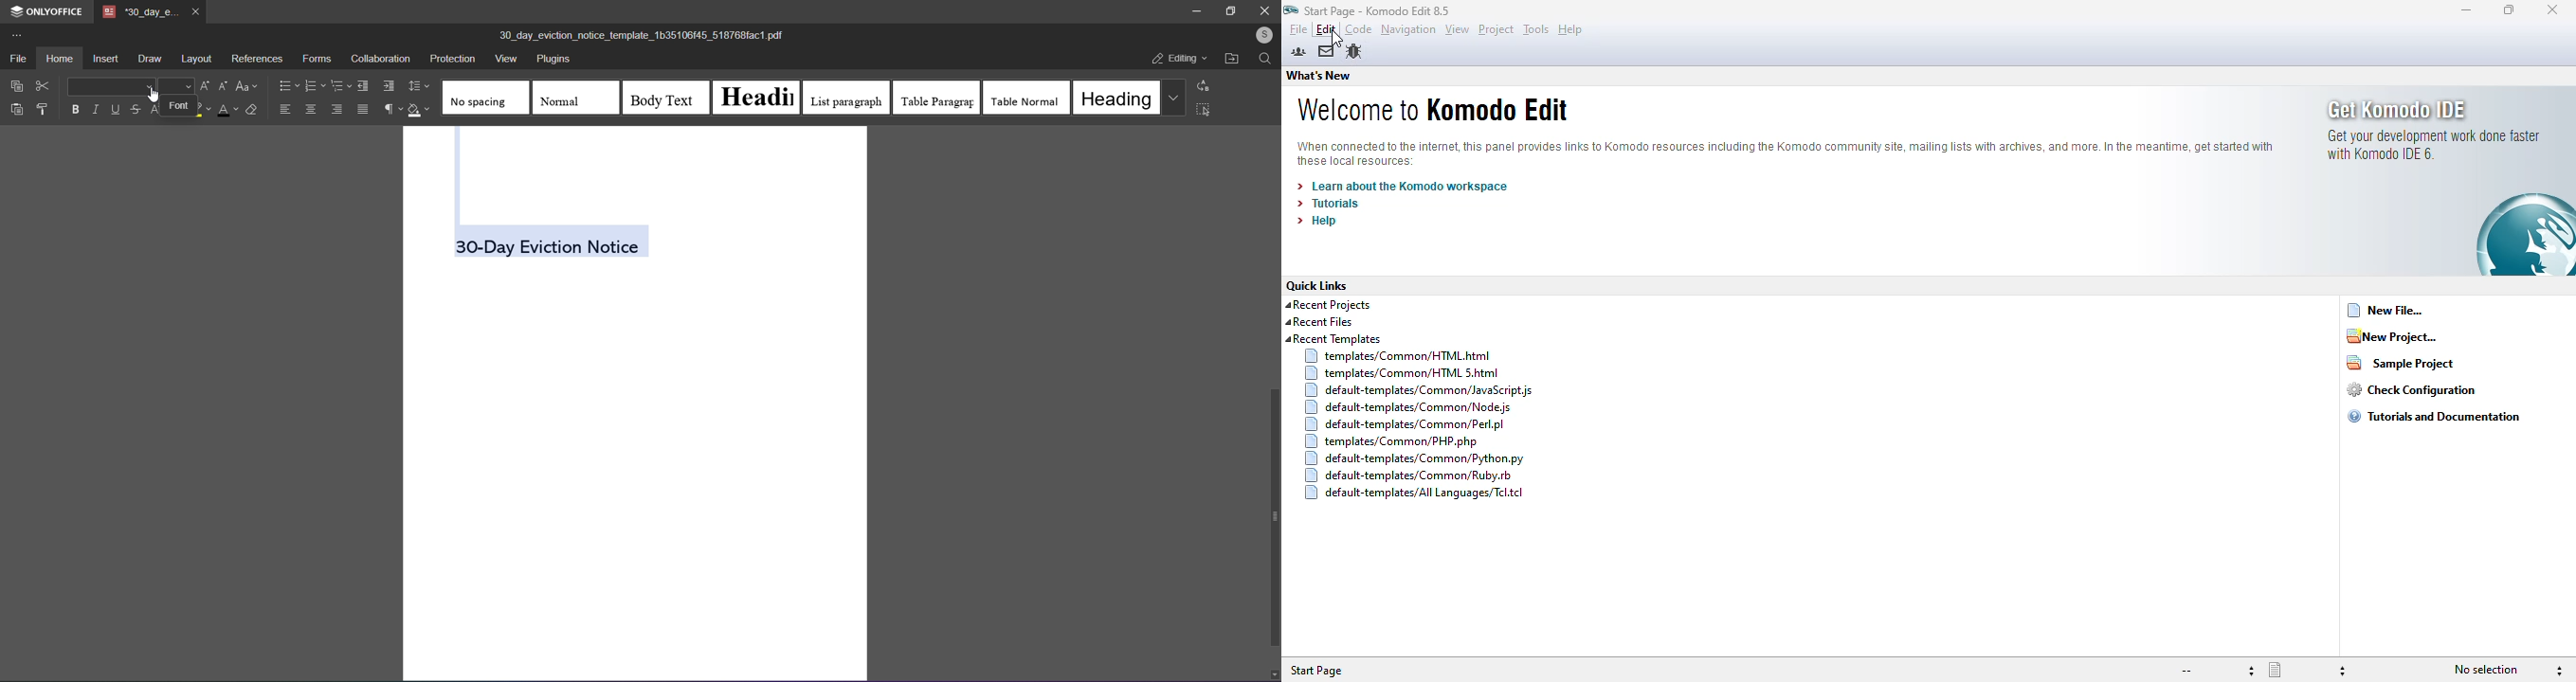 The width and height of the screenshot is (2576, 700). Describe the element at coordinates (42, 108) in the screenshot. I see `format` at that location.